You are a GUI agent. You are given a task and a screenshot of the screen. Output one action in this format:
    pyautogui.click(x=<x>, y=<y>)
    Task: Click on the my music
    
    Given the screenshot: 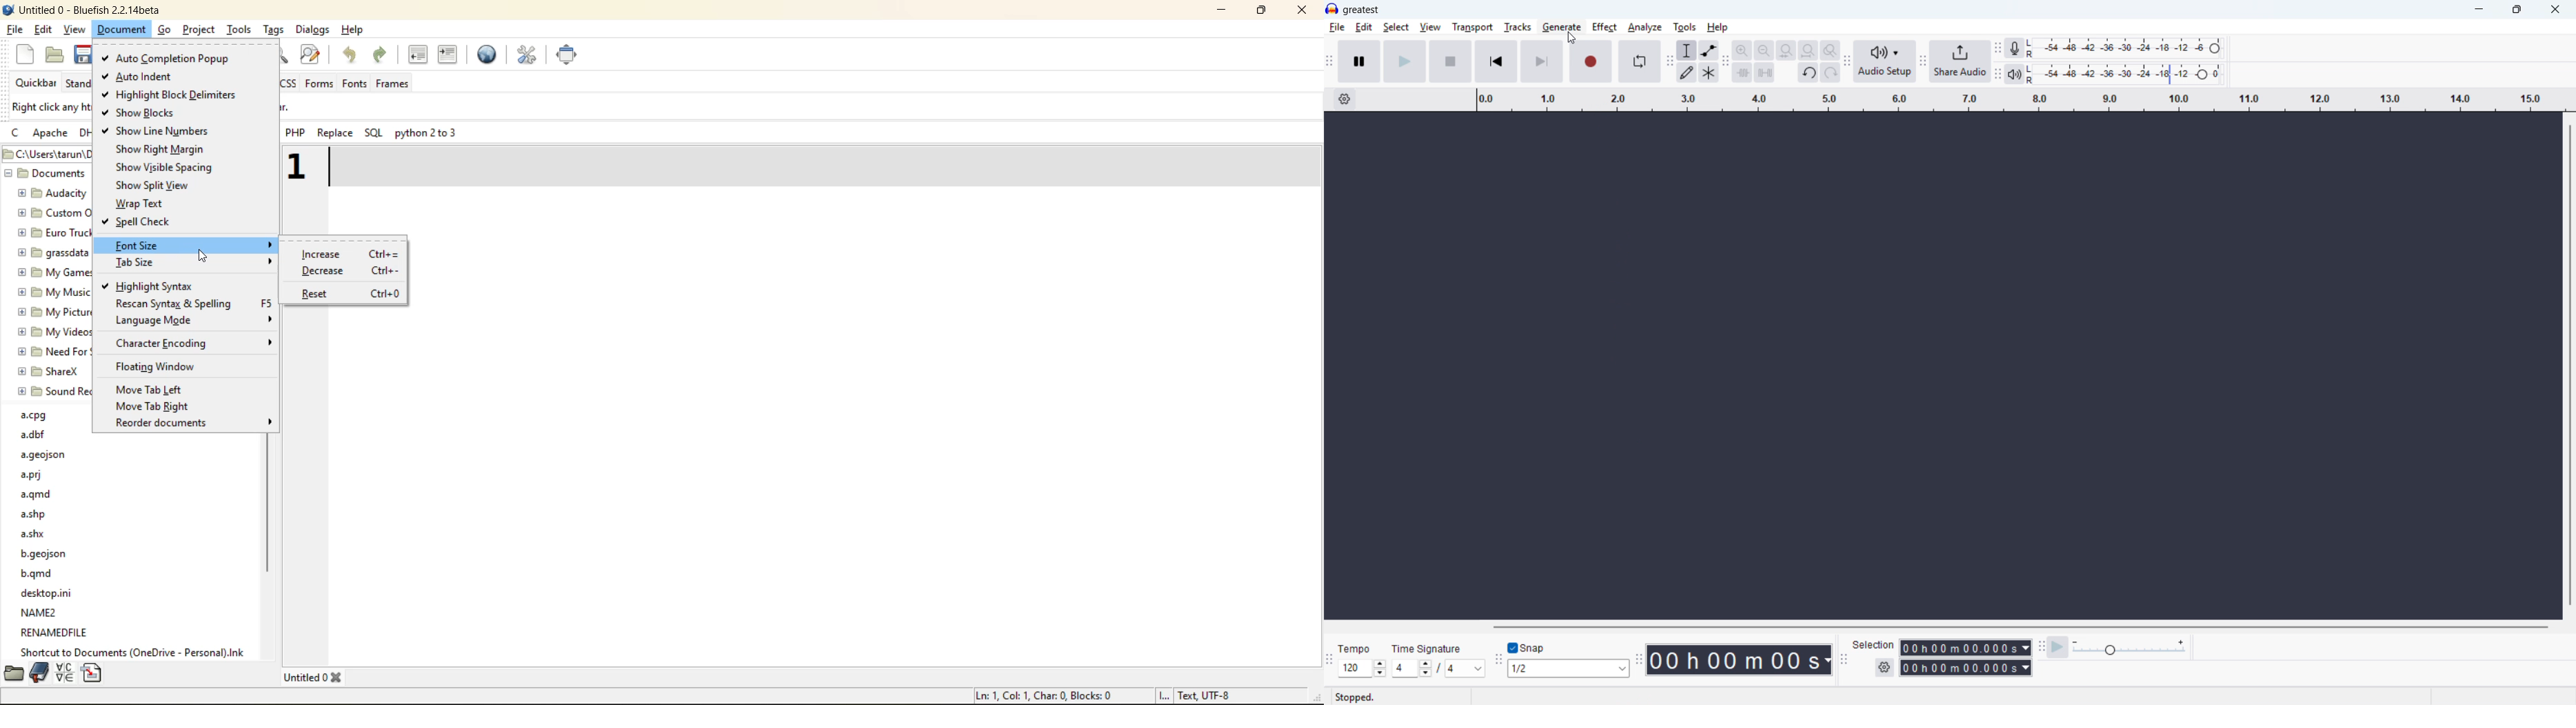 What is the action you would take?
    pyautogui.click(x=55, y=293)
    